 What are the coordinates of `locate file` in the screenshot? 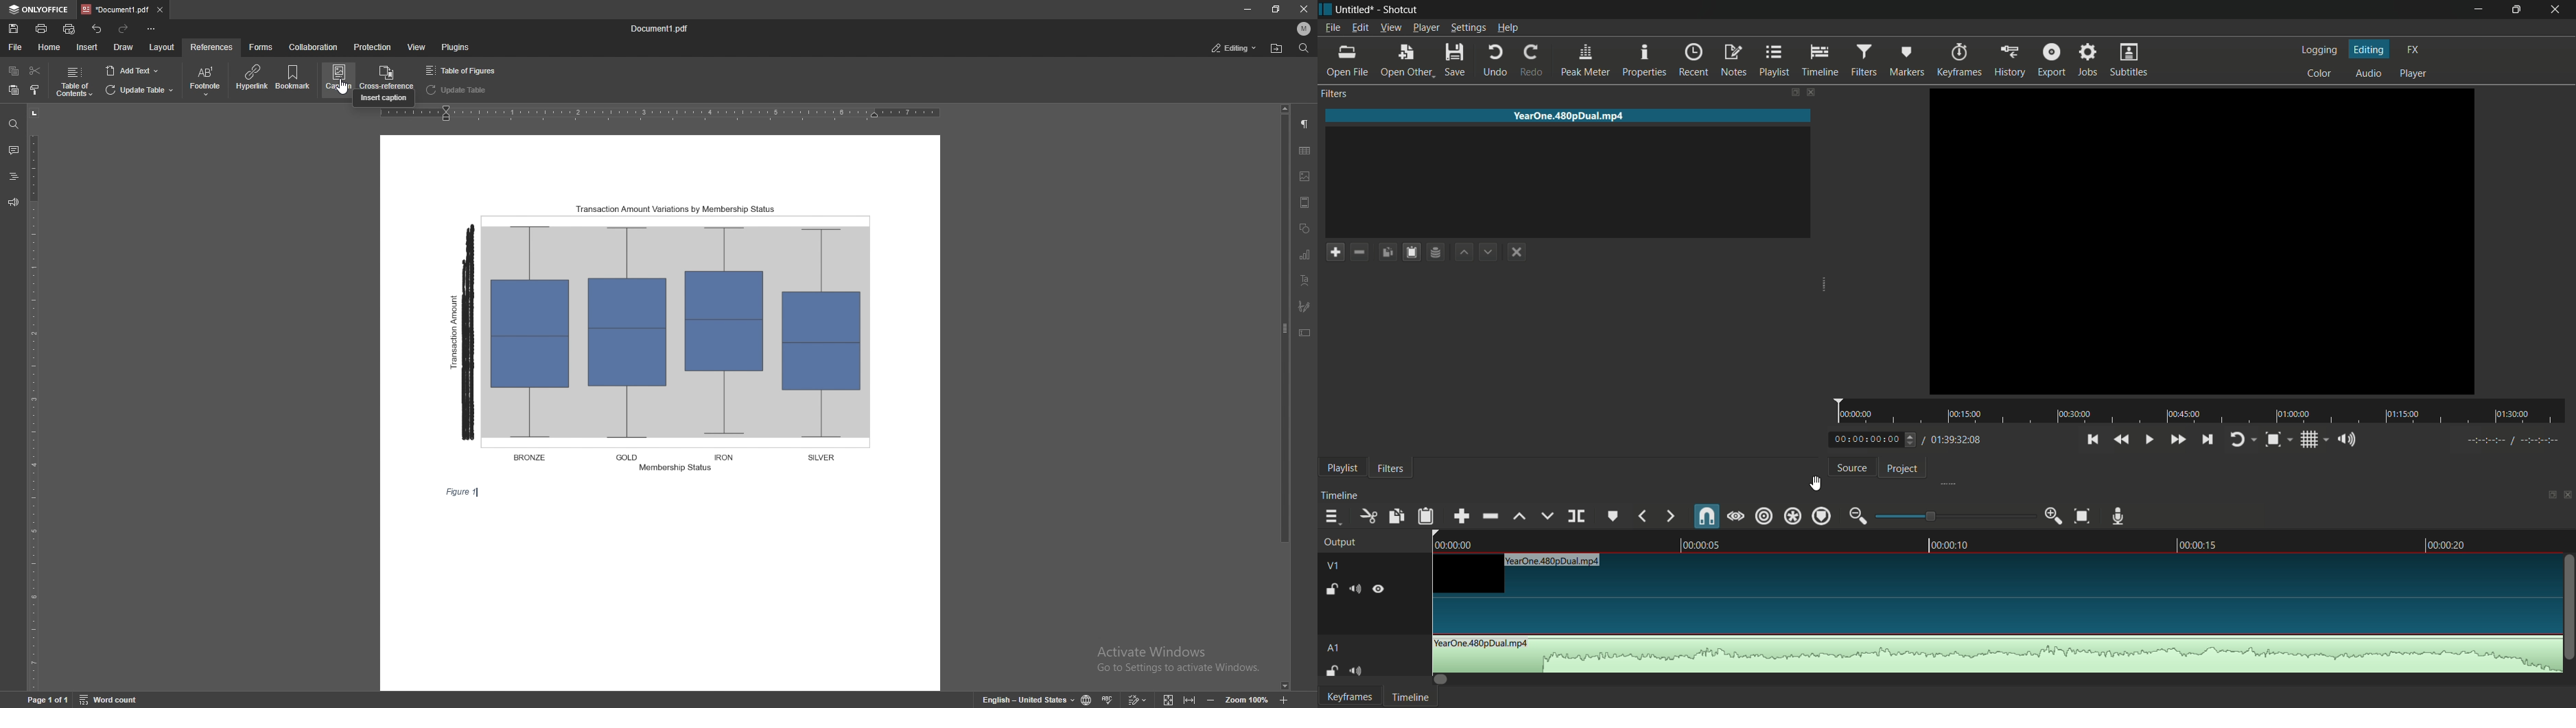 It's located at (1277, 49).